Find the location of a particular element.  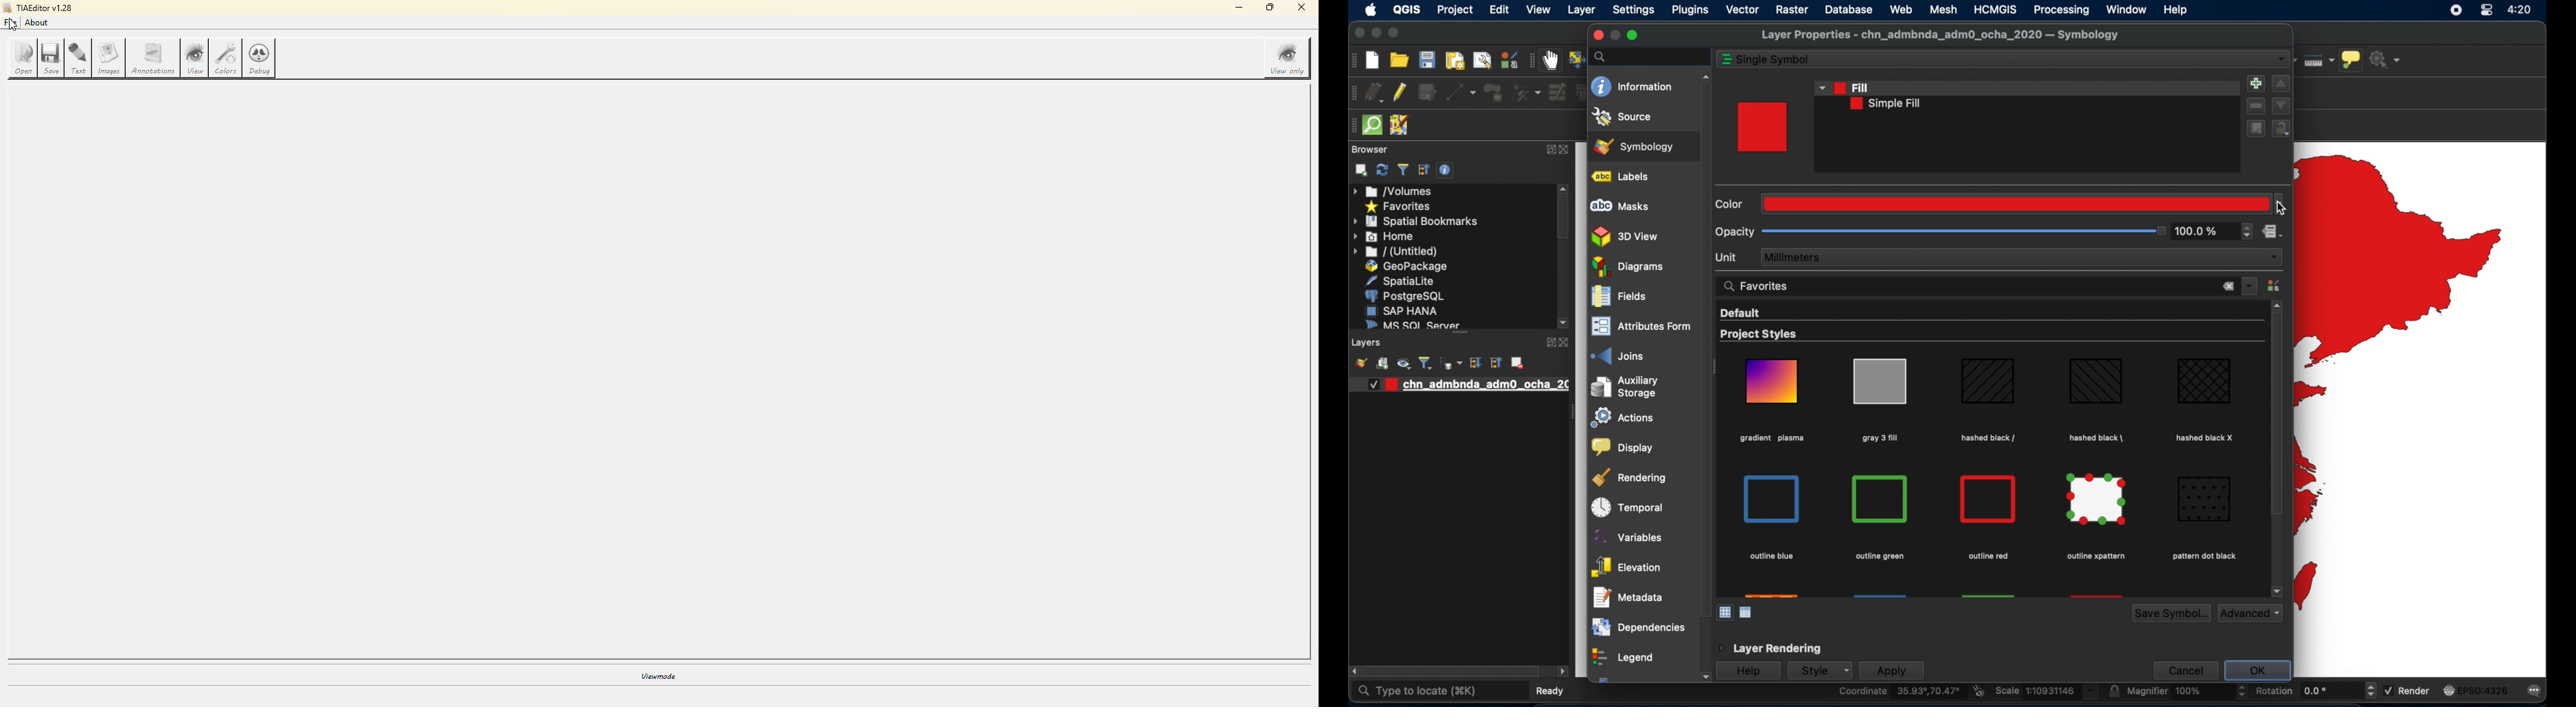

colors is located at coordinates (226, 58).